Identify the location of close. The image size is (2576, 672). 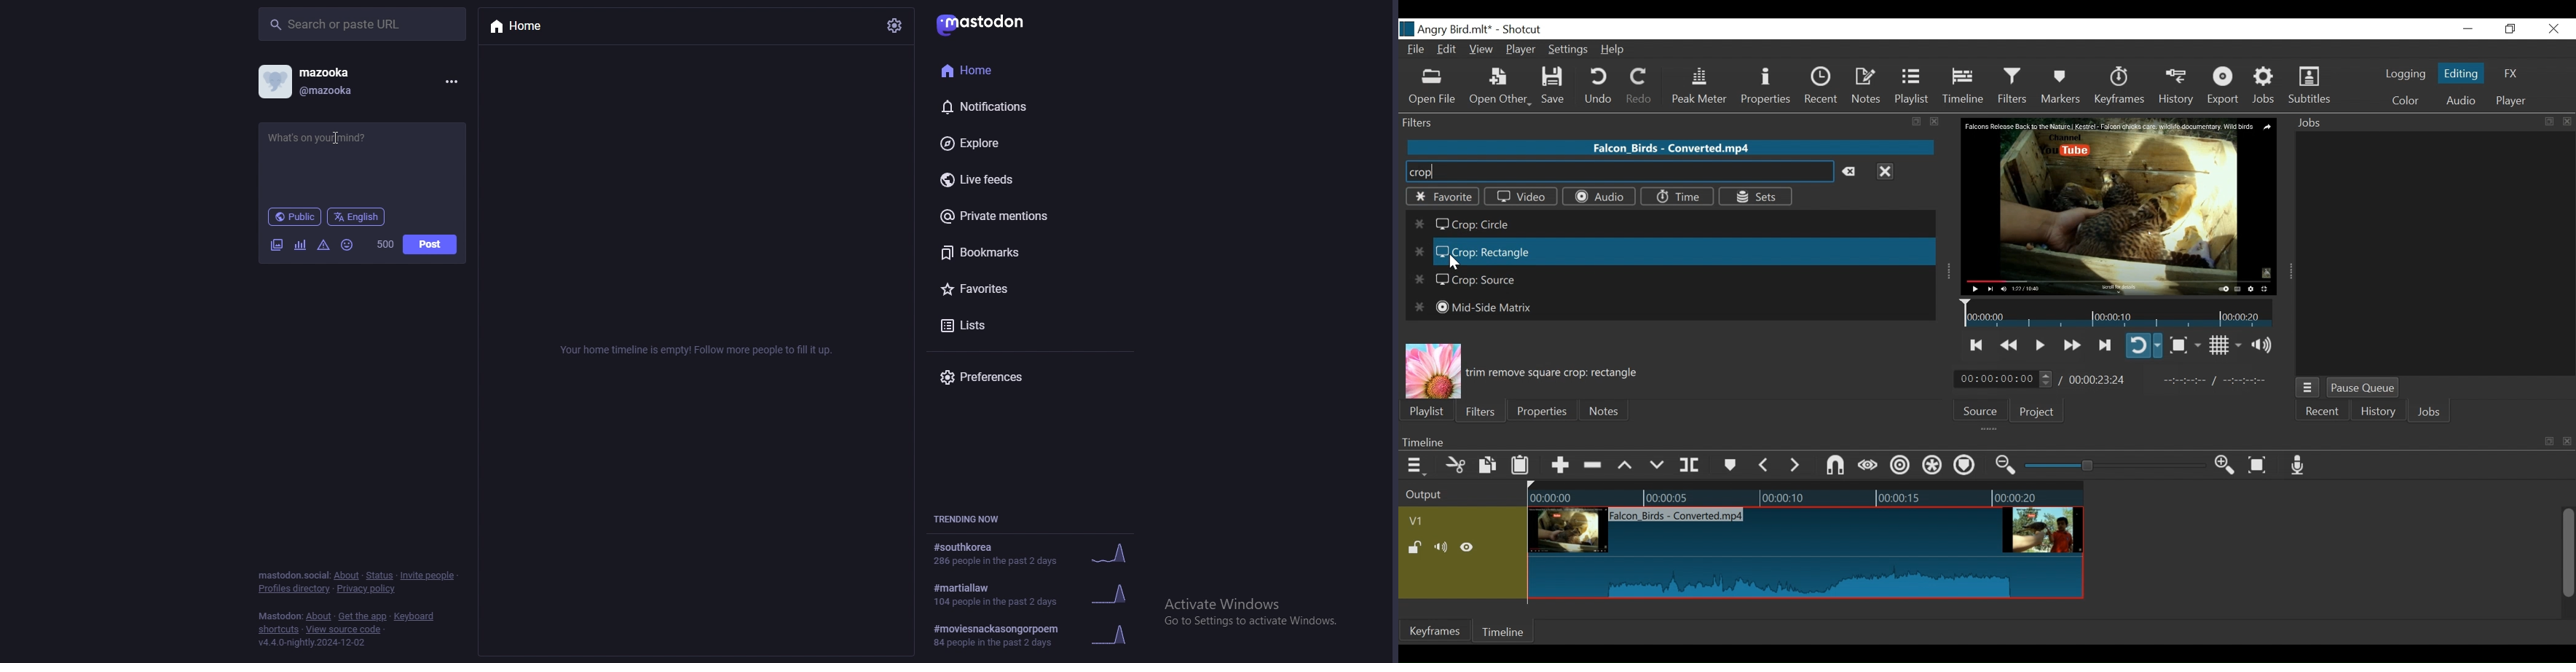
(2568, 122).